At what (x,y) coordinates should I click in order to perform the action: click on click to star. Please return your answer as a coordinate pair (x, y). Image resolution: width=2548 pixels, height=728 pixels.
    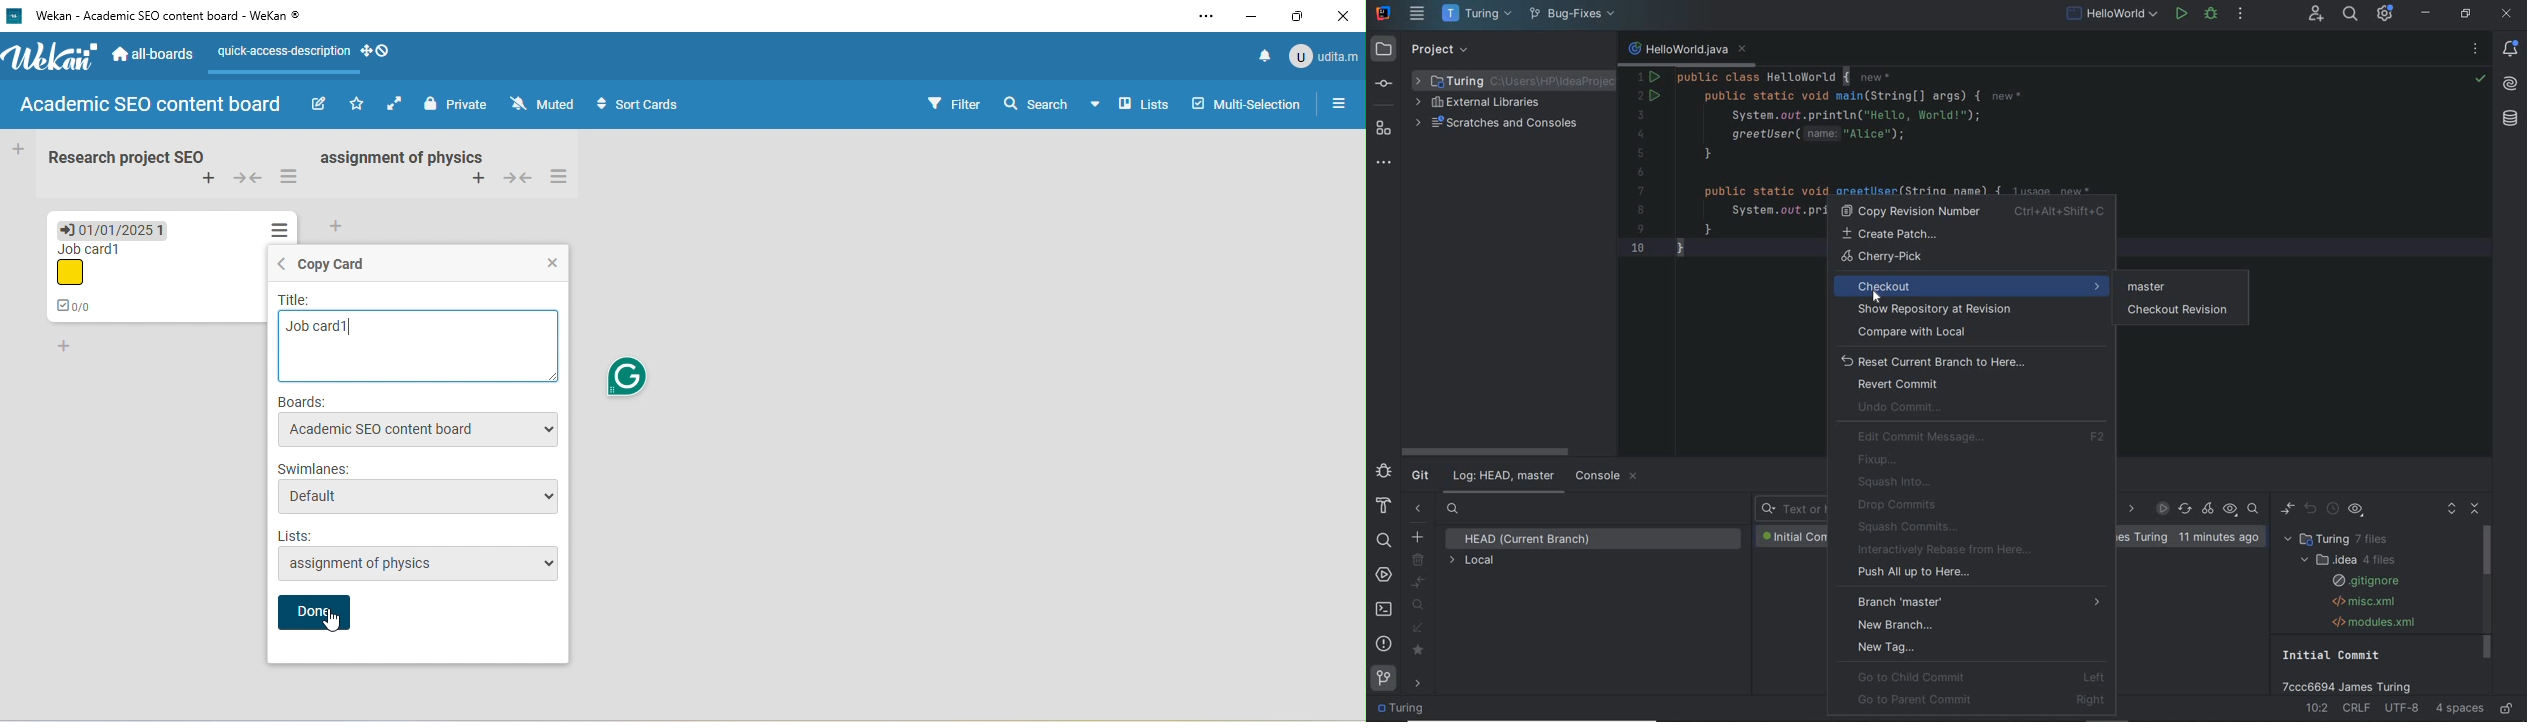
    Looking at the image, I should click on (357, 105).